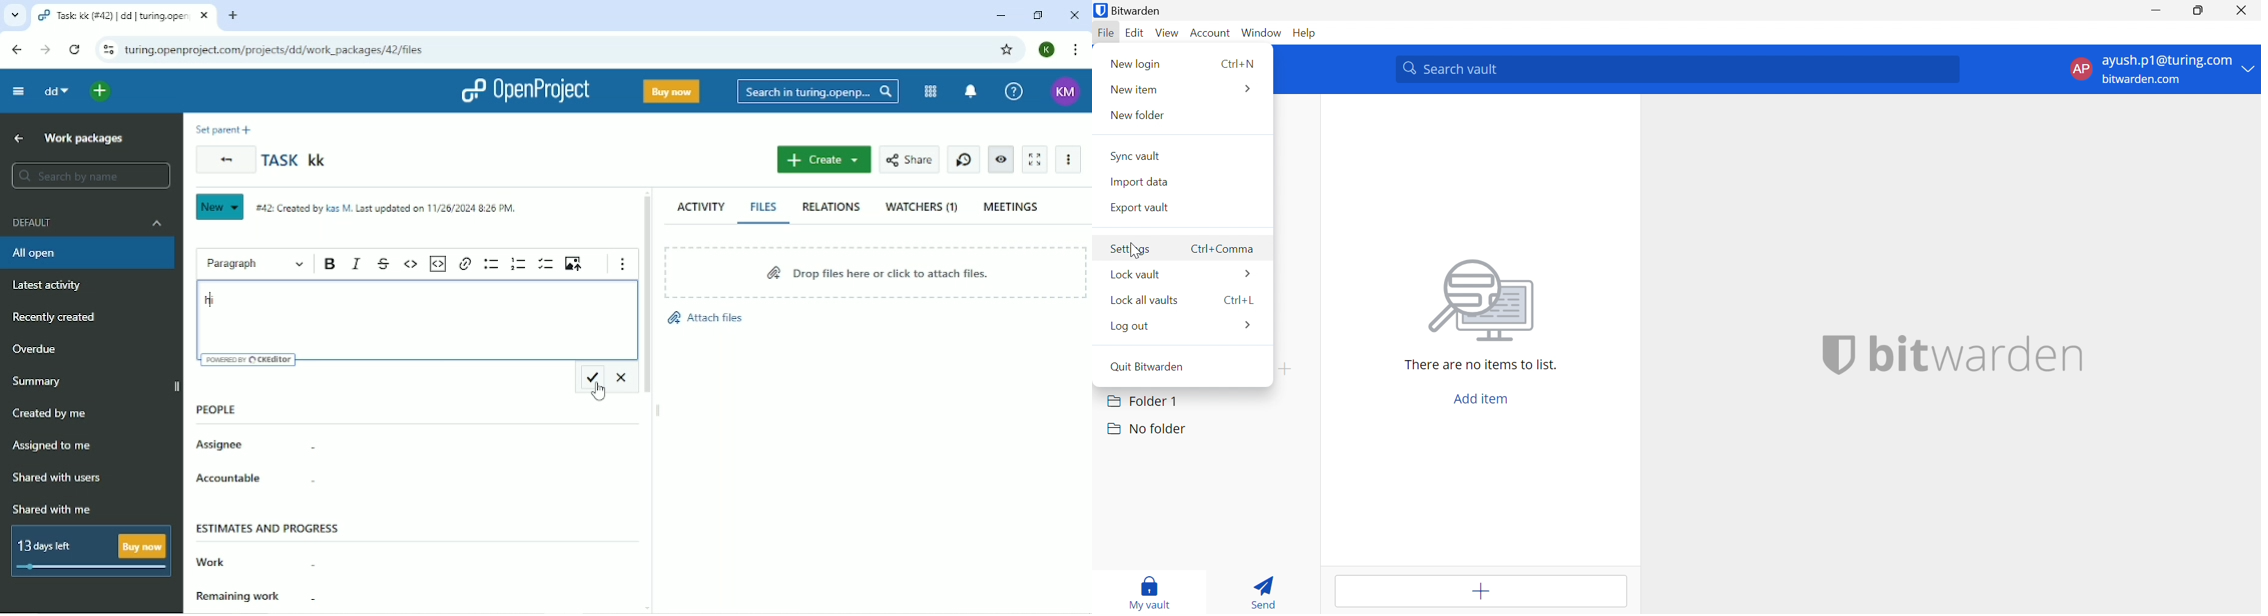 This screenshot has height=616, width=2268. Describe the element at coordinates (1212, 34) in the screenshot. I see `Account` at that location.